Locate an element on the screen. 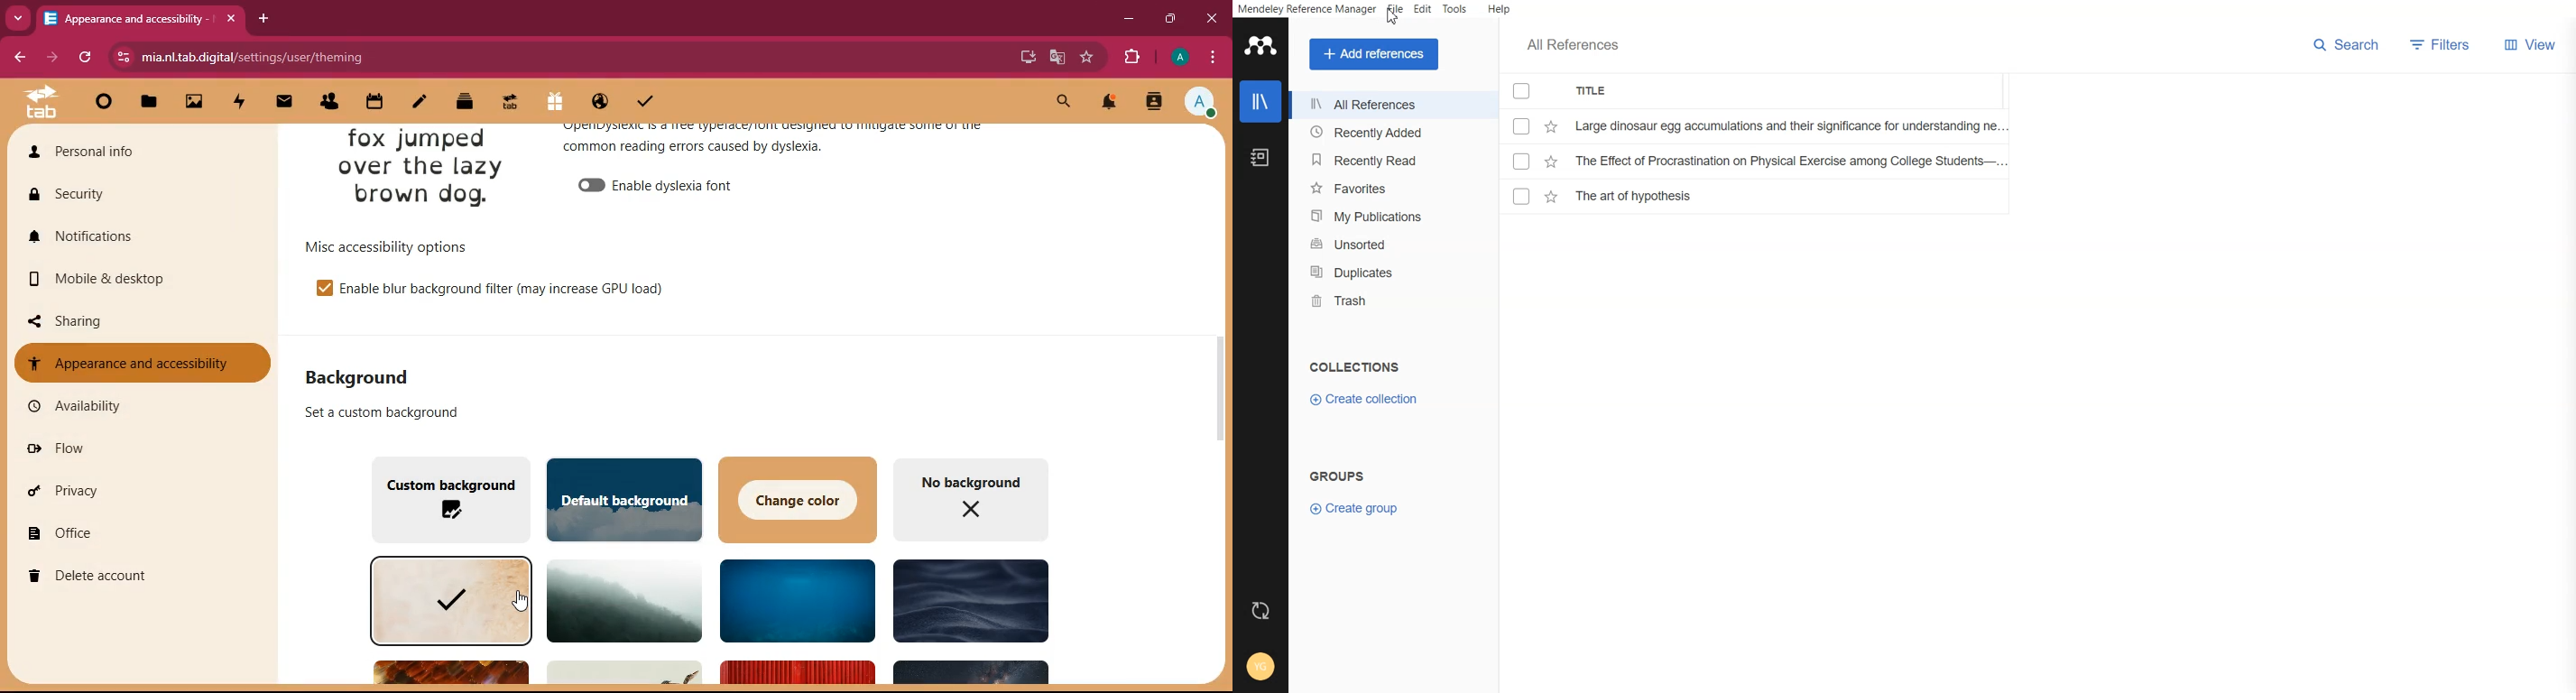 The width and height of the screenshot is (2576, 700).  is located at coordinates (969, 674).